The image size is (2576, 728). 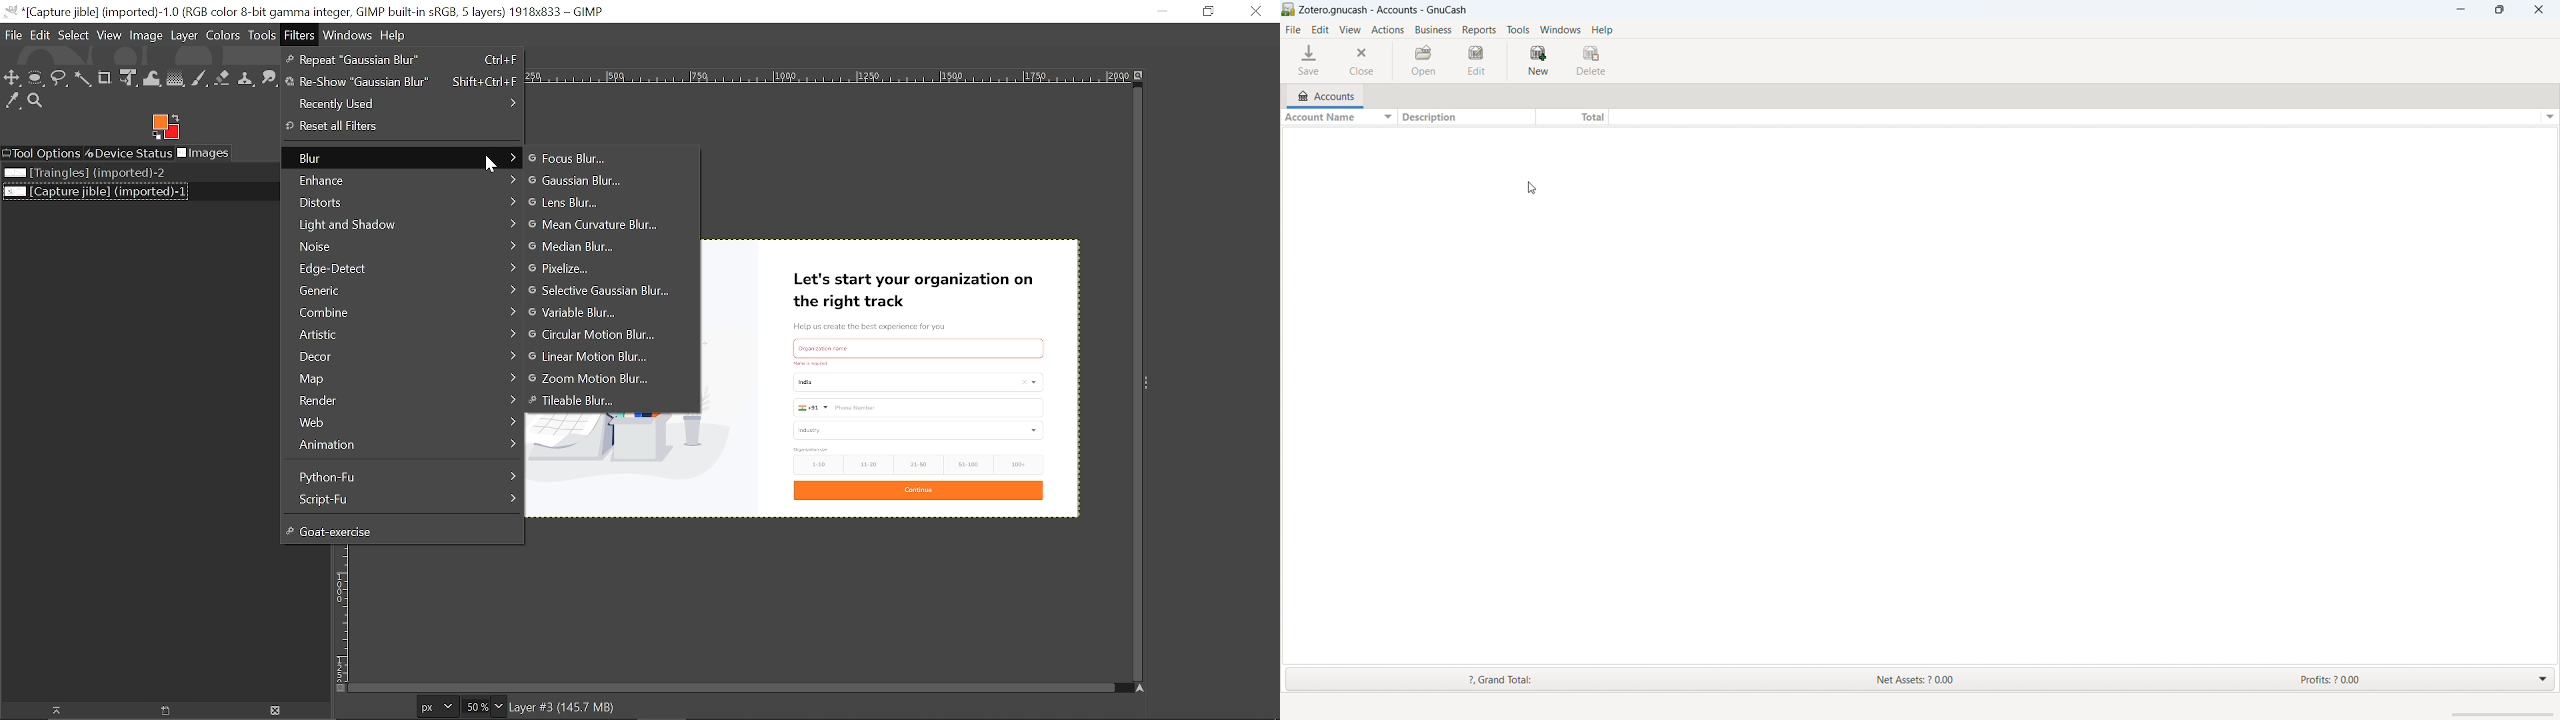 What do you see at coordinates (583, 247) in the screenshot?
I see `Median Blur` at bounding box center [583, 247].